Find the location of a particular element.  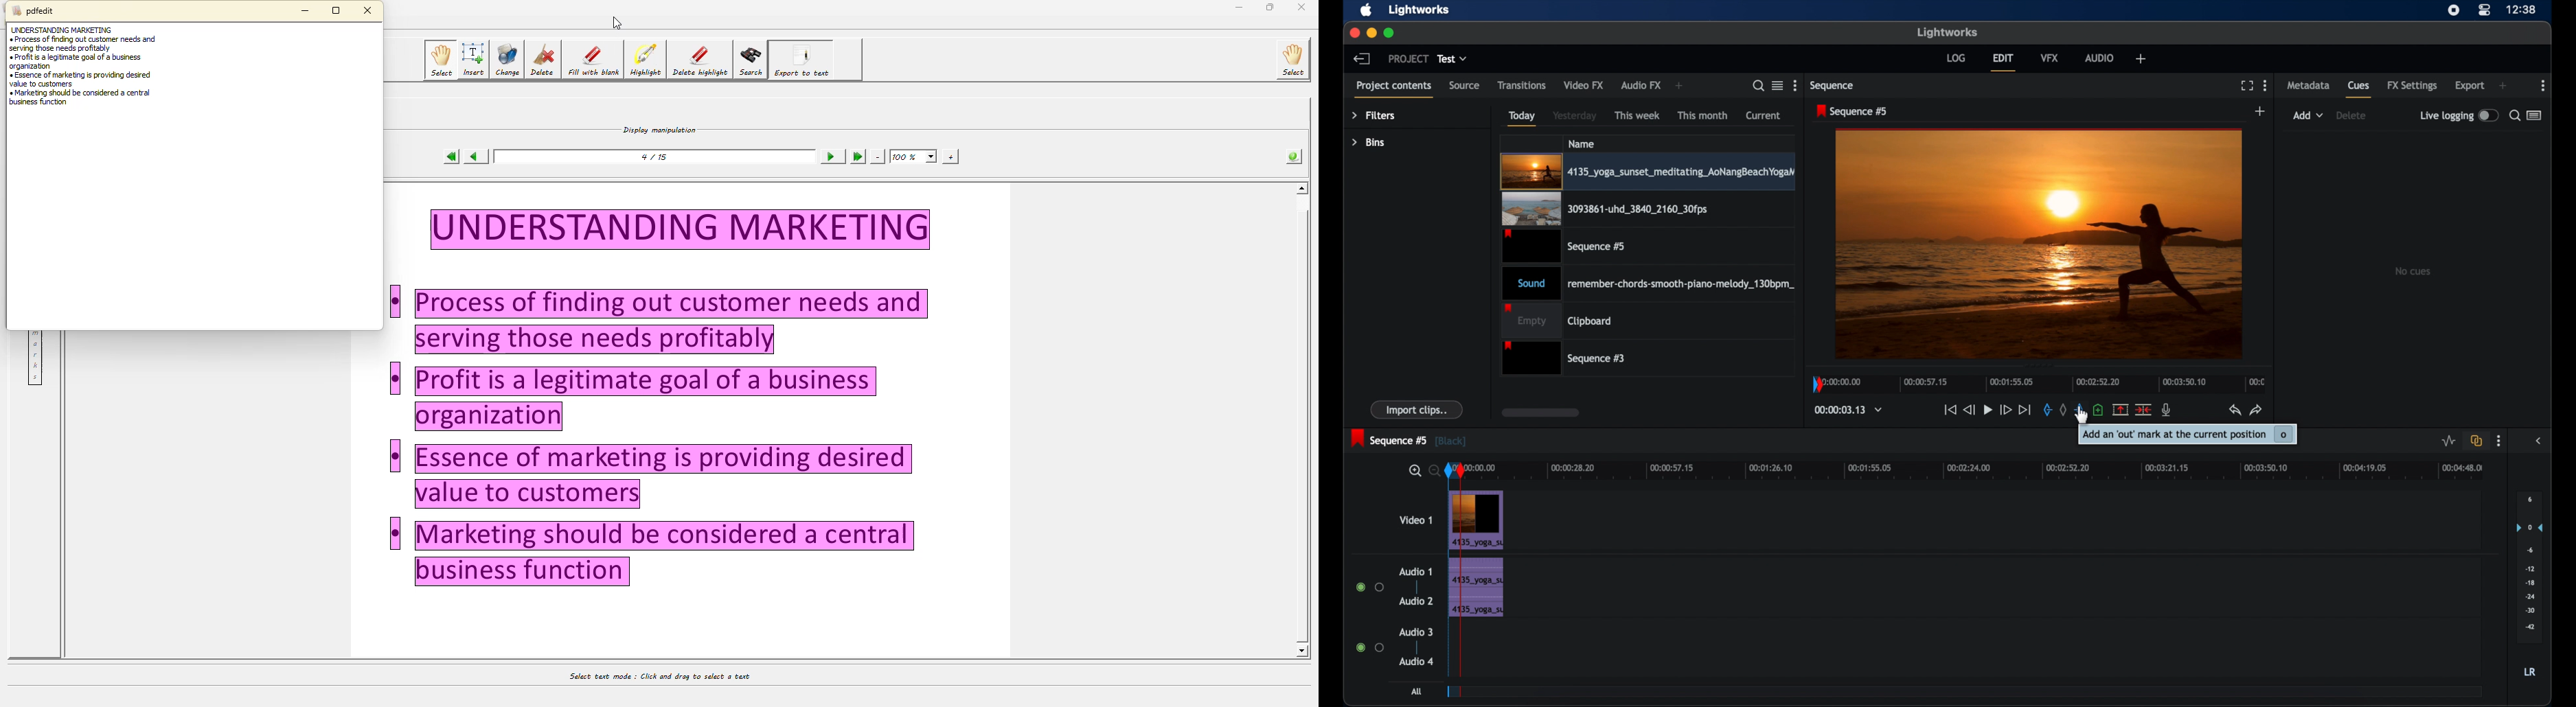

clipboard is located at coordinates (1561, 320).